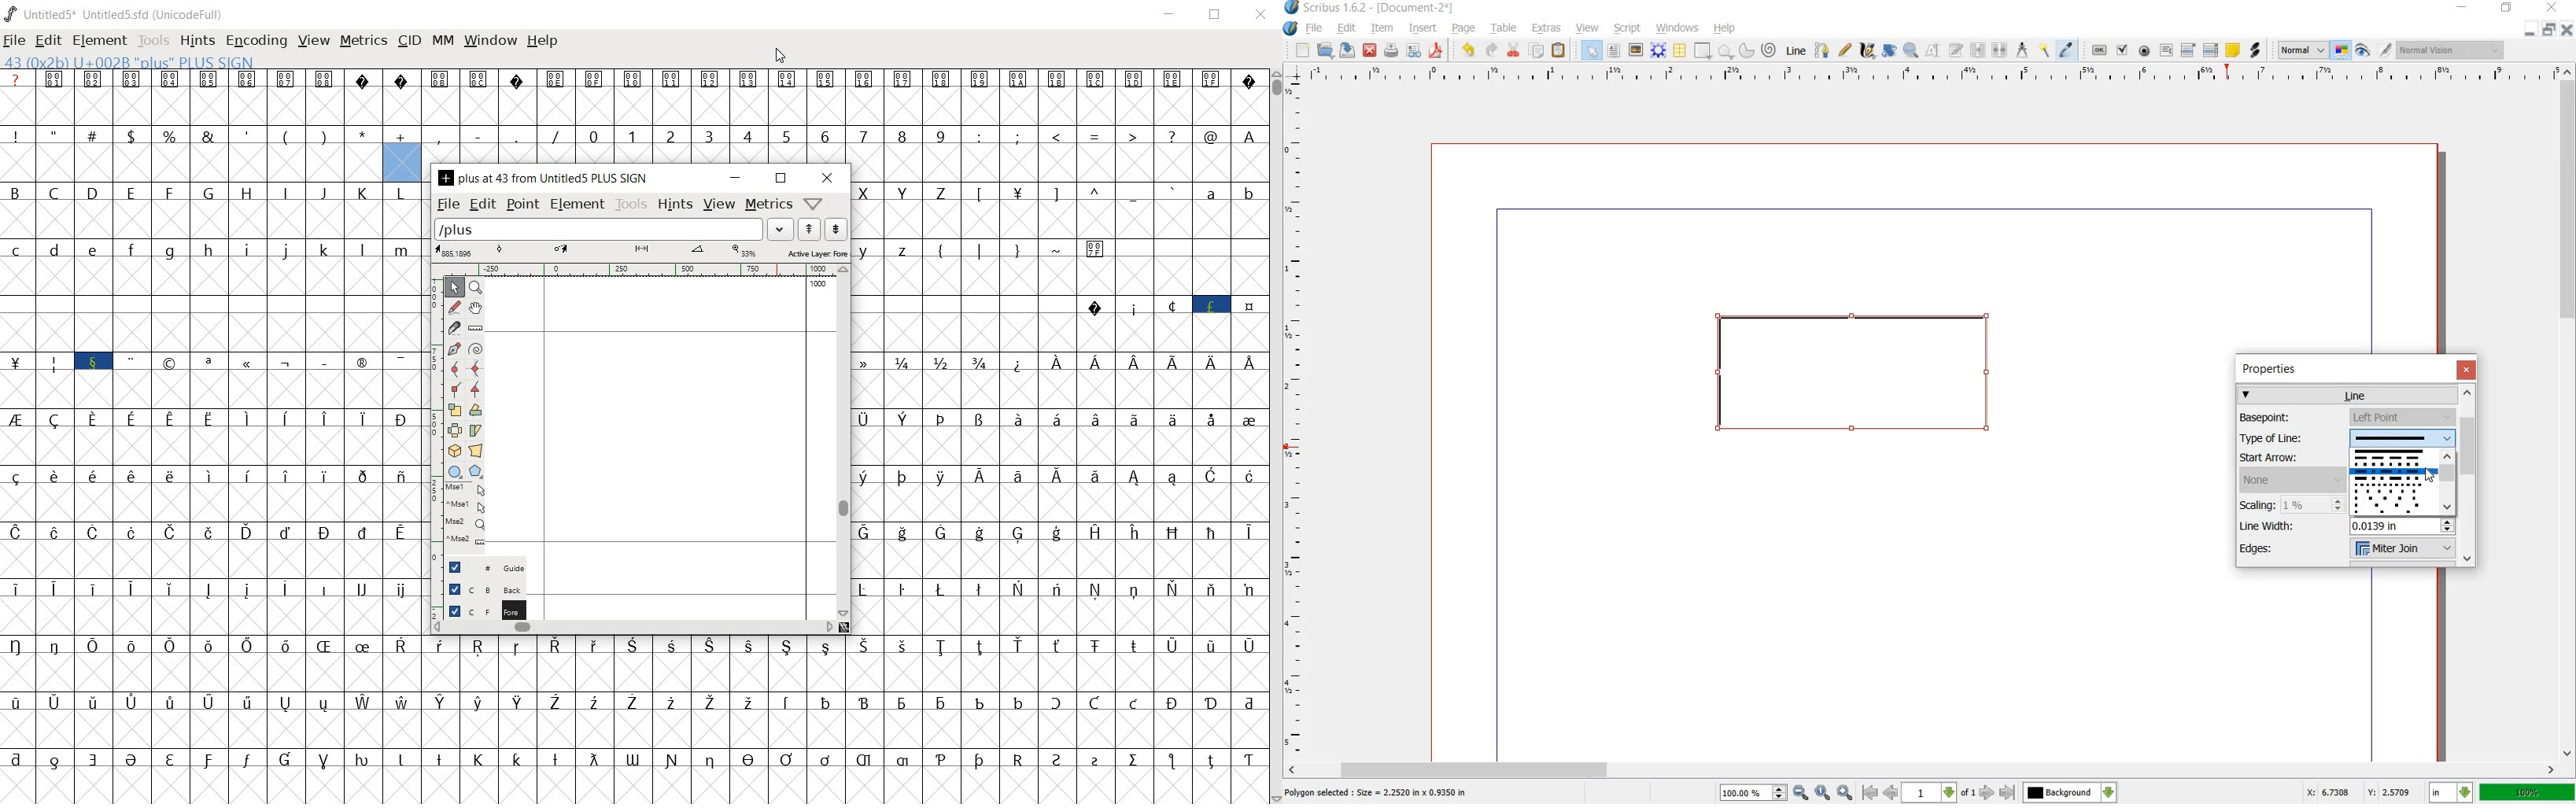  I want to click on T, so click(1018, 211).